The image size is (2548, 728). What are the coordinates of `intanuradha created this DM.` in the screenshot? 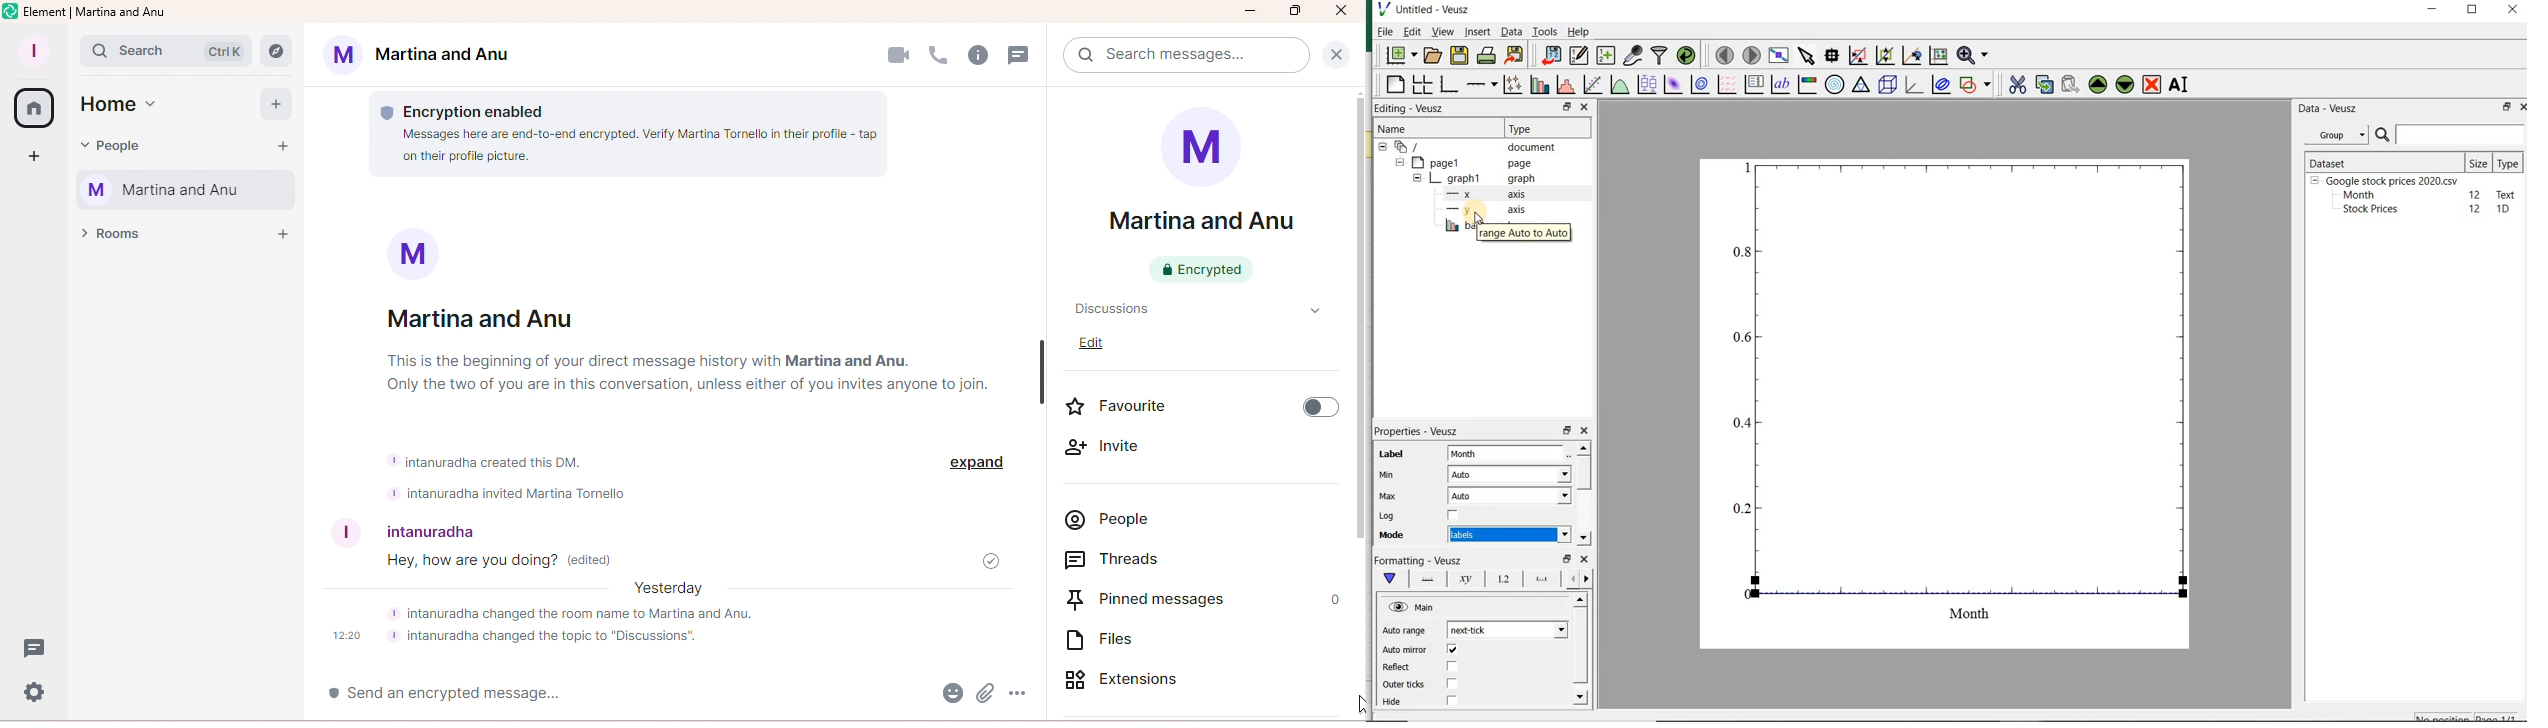 It's located at (488, 460).